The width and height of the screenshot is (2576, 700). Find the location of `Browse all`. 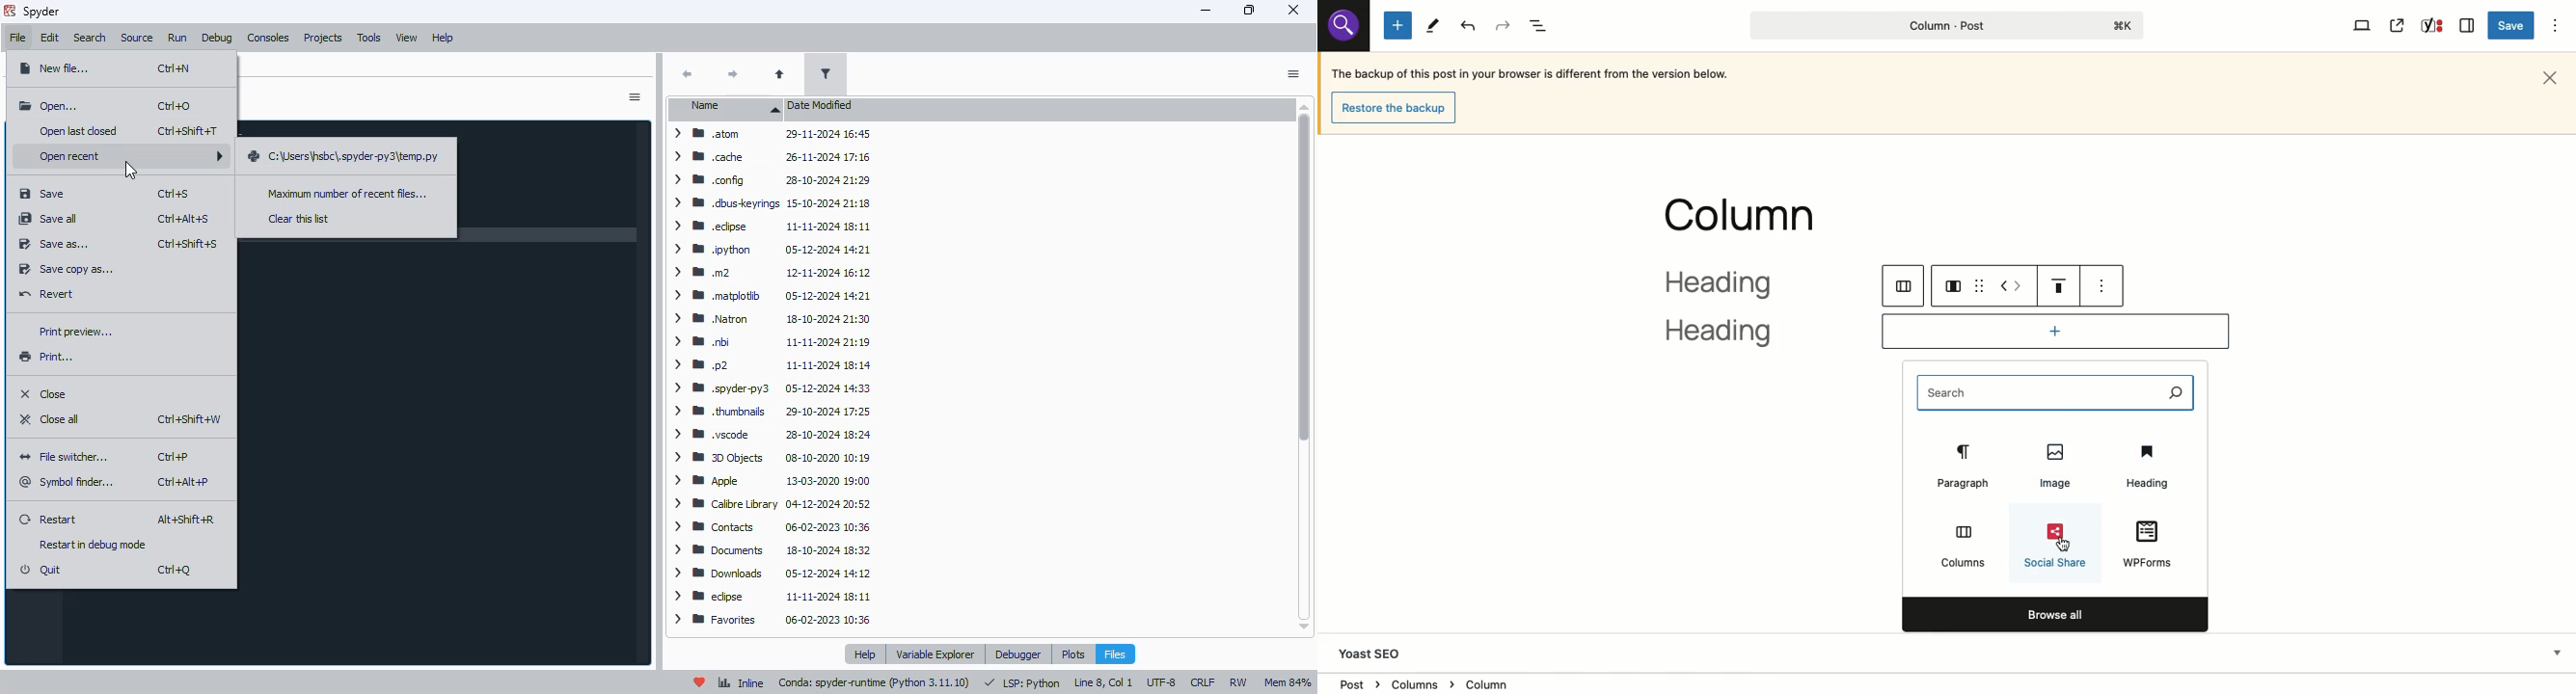

Browse all is located at coordinates (2056, 614).